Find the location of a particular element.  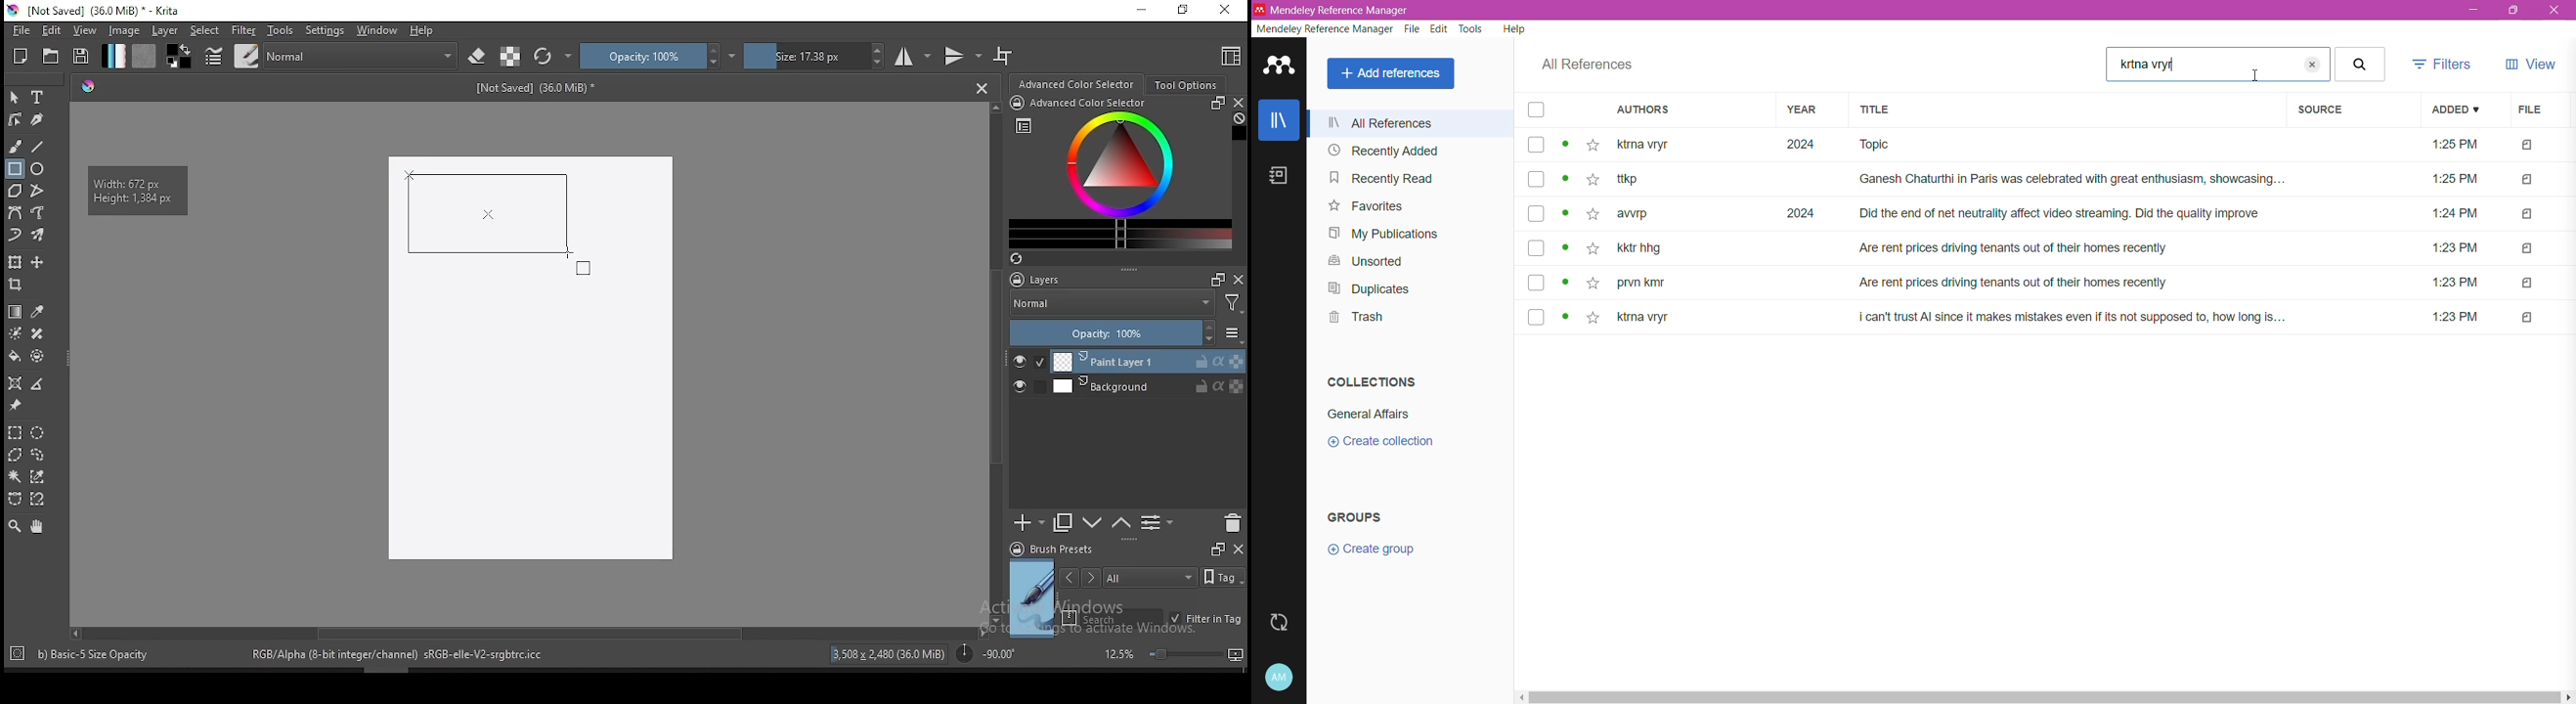

Hue is located at coordinates (88, 86).